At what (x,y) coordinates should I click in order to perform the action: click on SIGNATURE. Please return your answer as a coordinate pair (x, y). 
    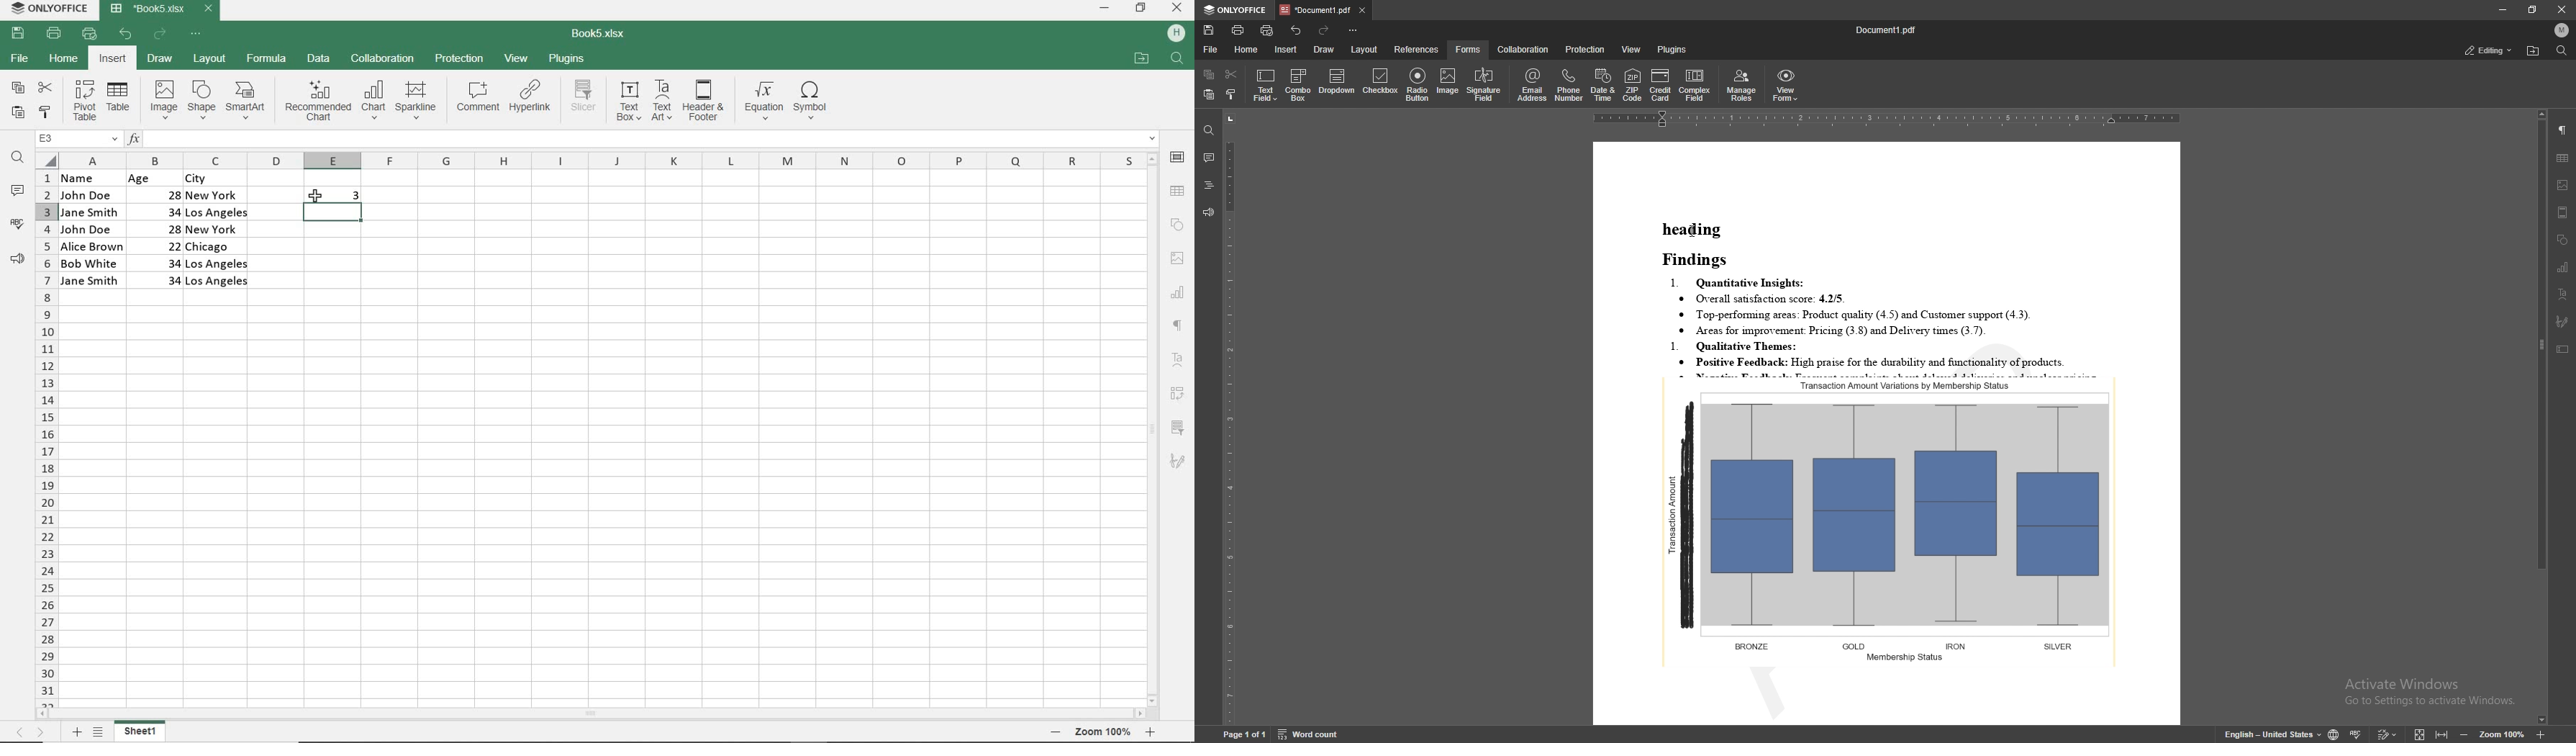
    Looking at the image, I should click on (1178, 465).